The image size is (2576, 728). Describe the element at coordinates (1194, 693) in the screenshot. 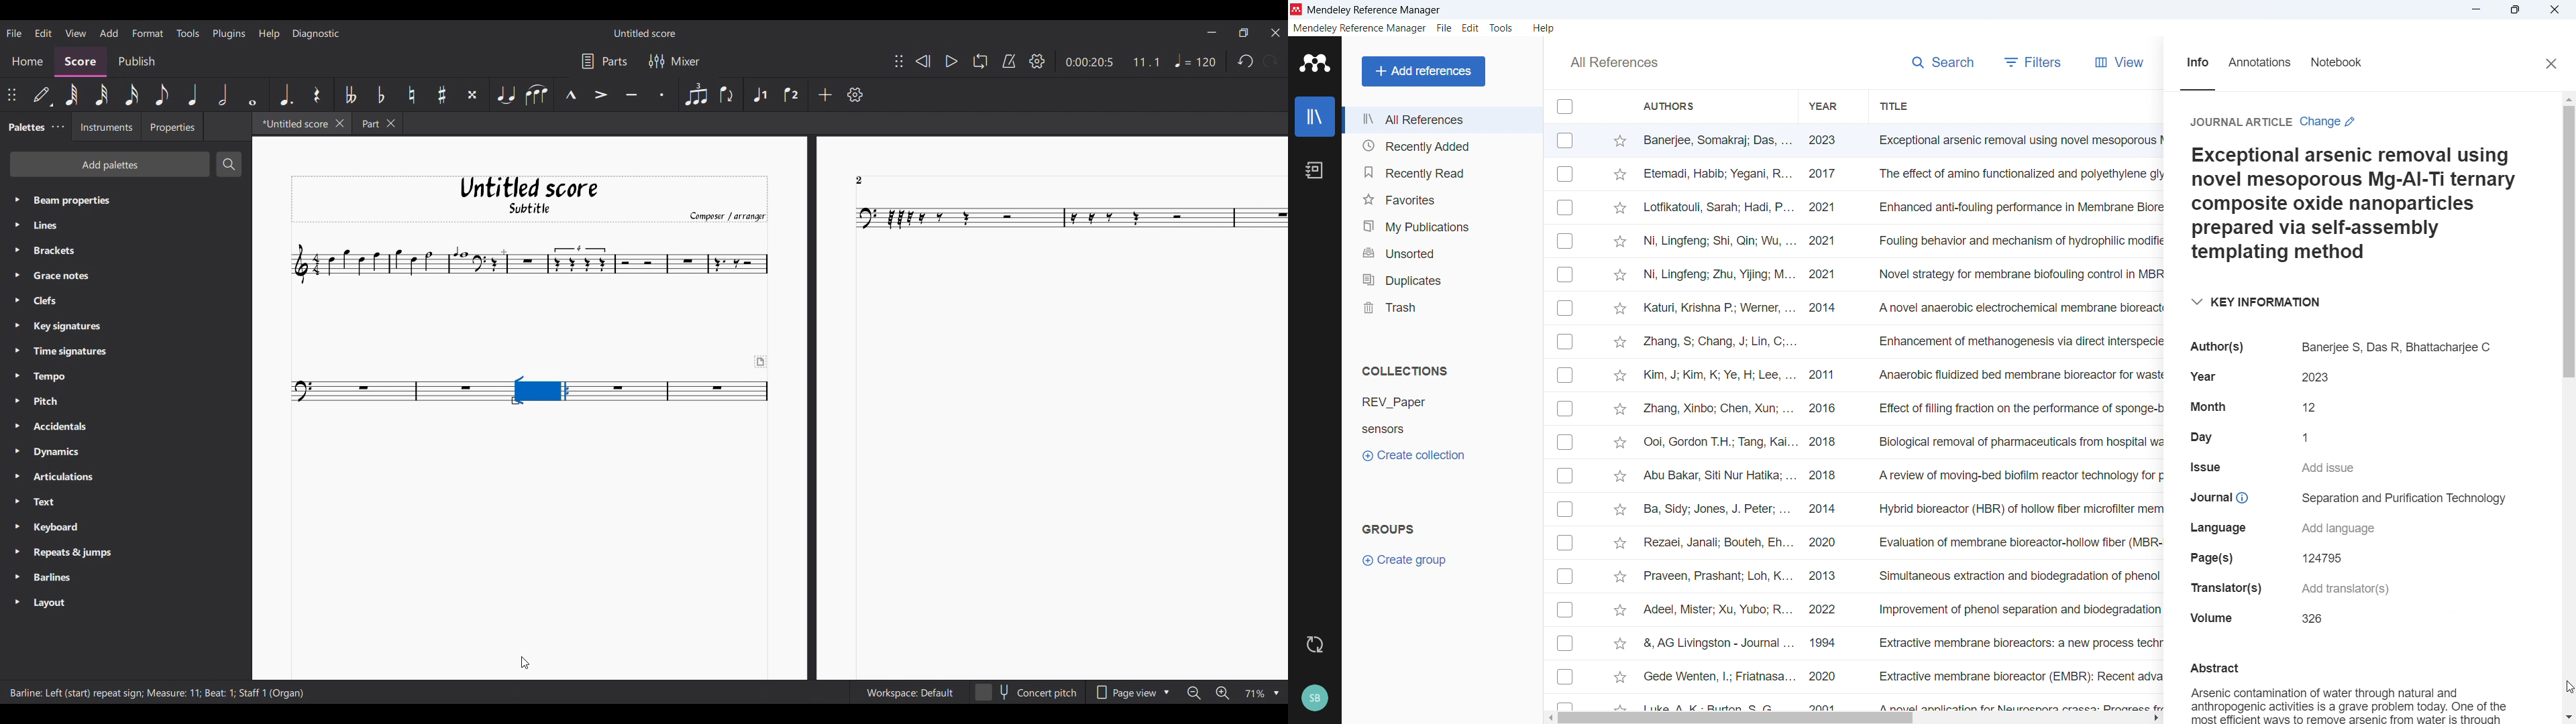

I see `Zoom out` at that location.